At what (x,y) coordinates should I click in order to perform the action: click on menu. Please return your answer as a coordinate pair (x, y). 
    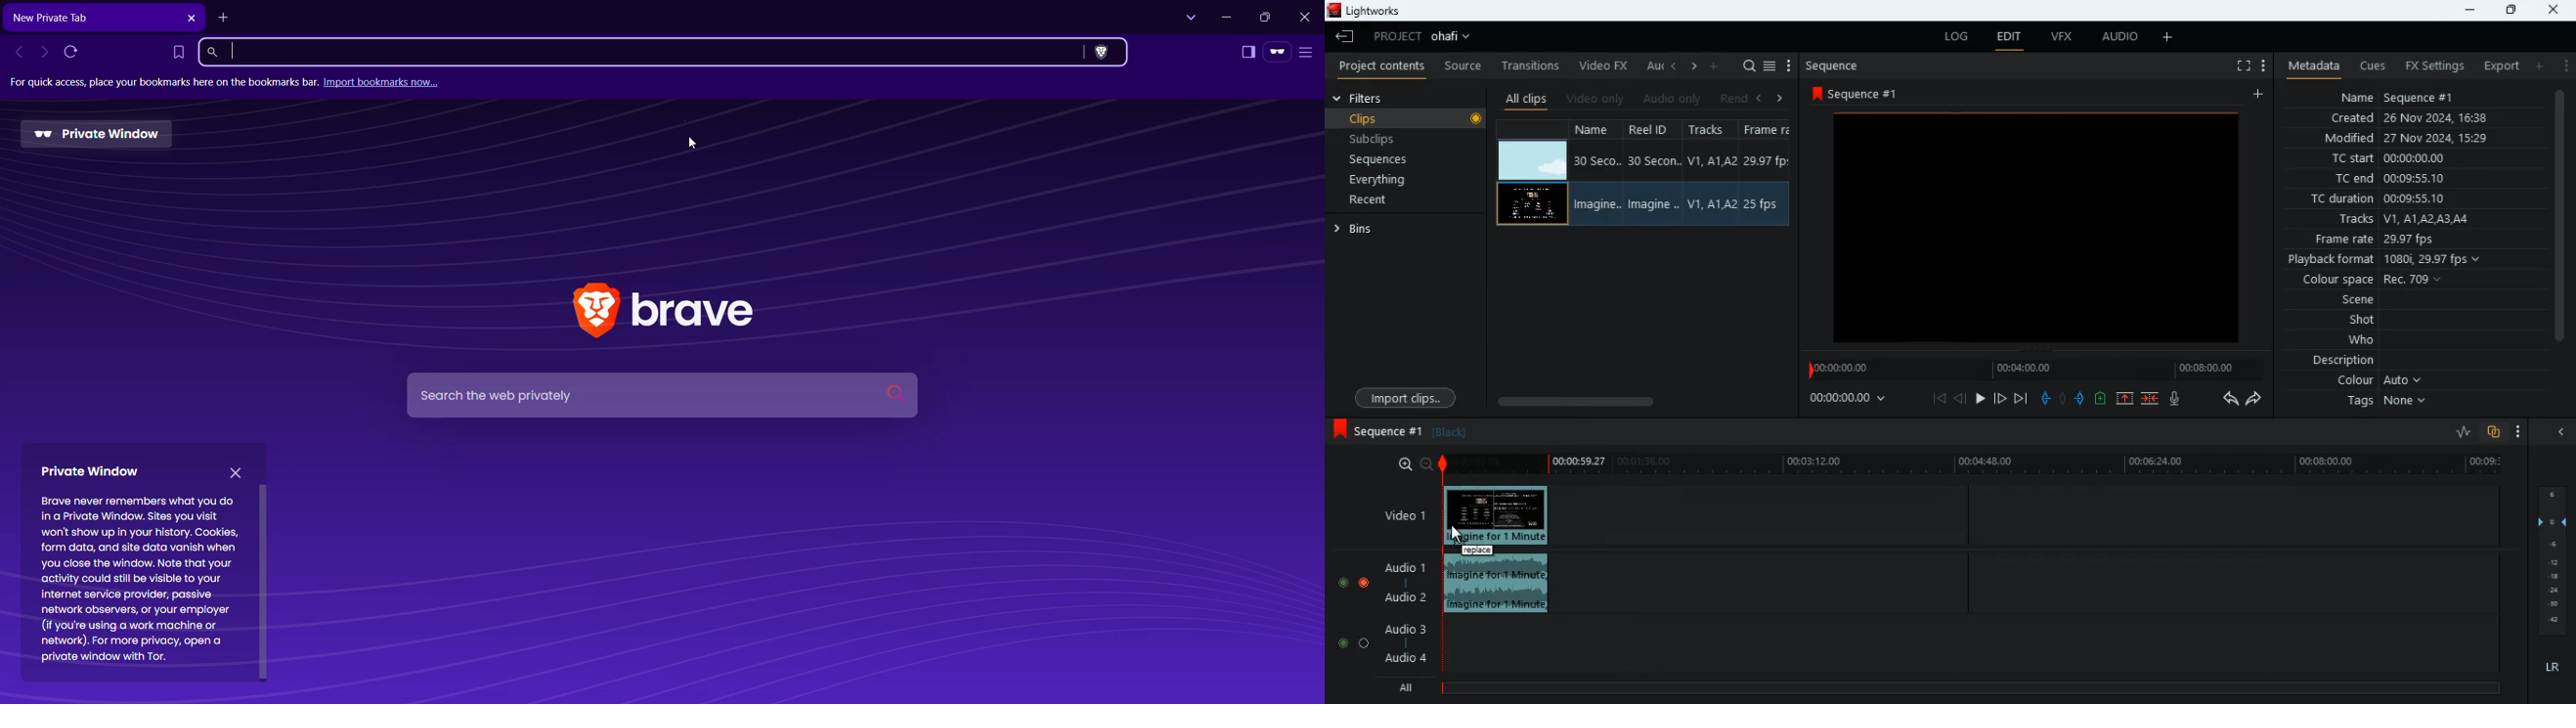
    Looking at the image, I should click on (1789, 66).